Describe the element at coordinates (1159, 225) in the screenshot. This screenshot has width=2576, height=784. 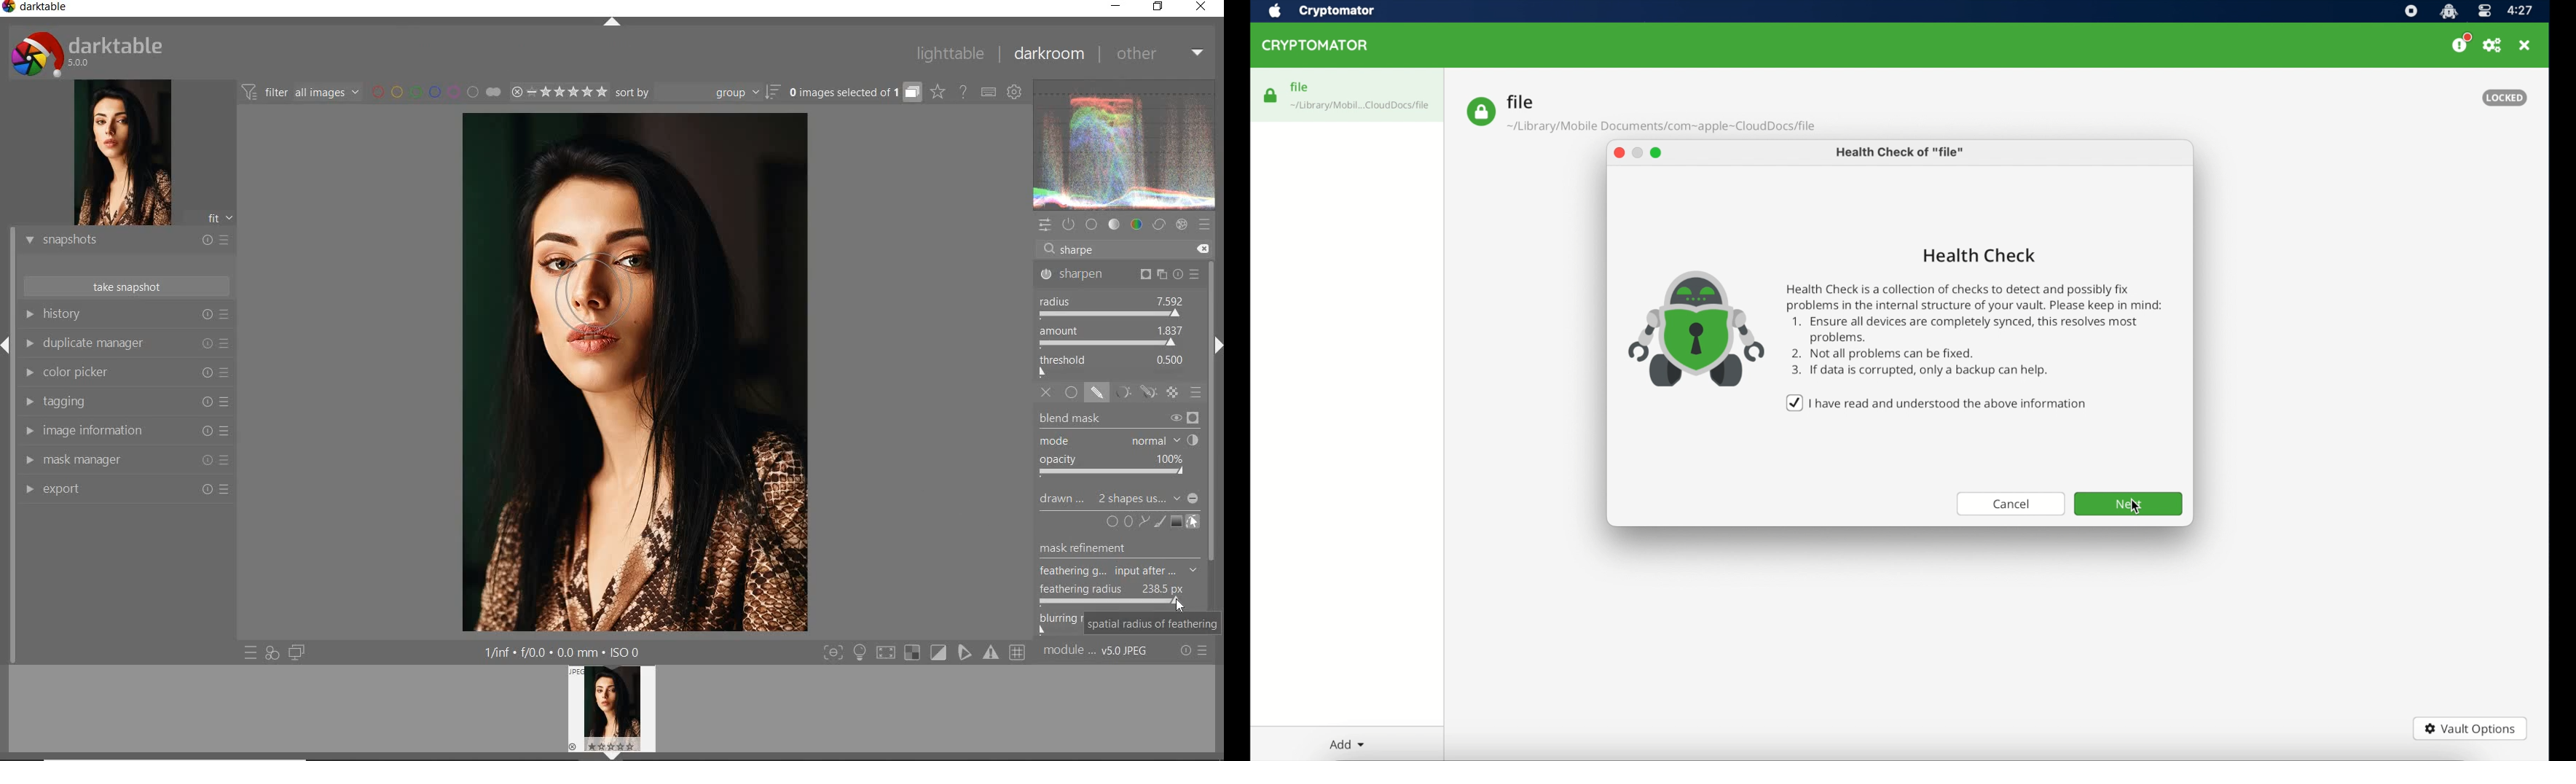
I see `correct` at that location.